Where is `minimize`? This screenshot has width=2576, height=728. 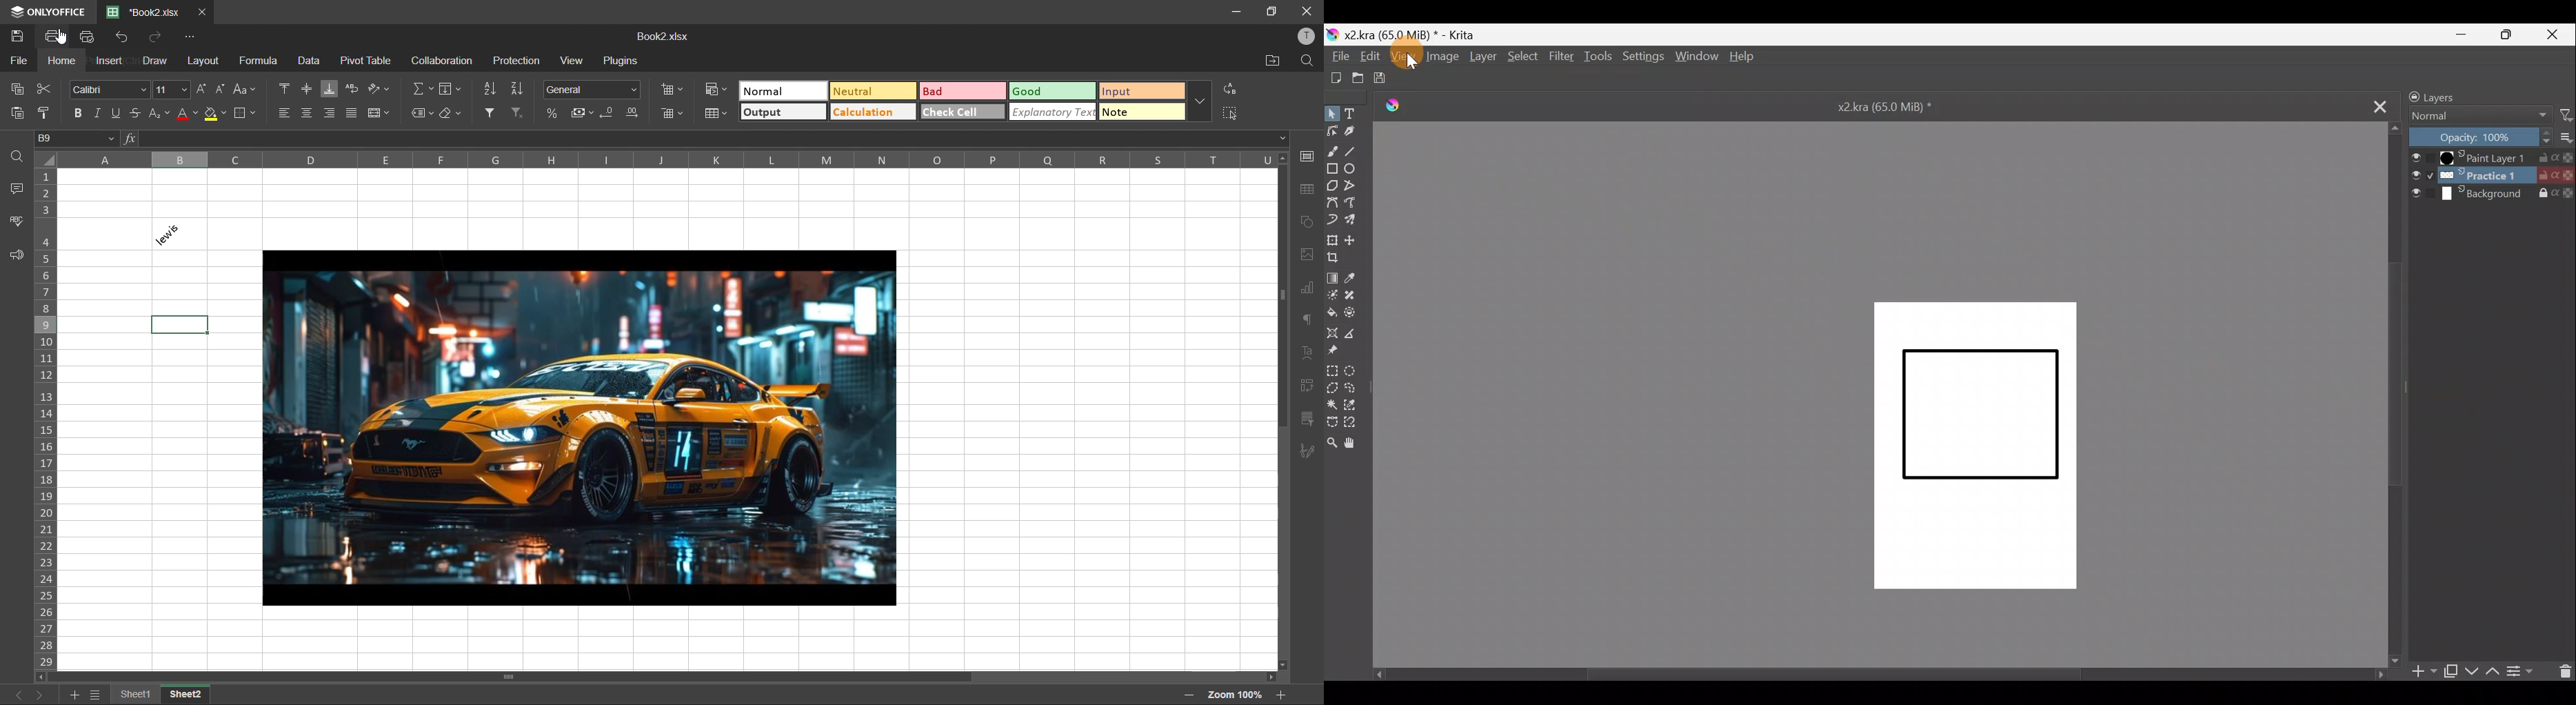
minimize is located at coordinates (1234, 11).